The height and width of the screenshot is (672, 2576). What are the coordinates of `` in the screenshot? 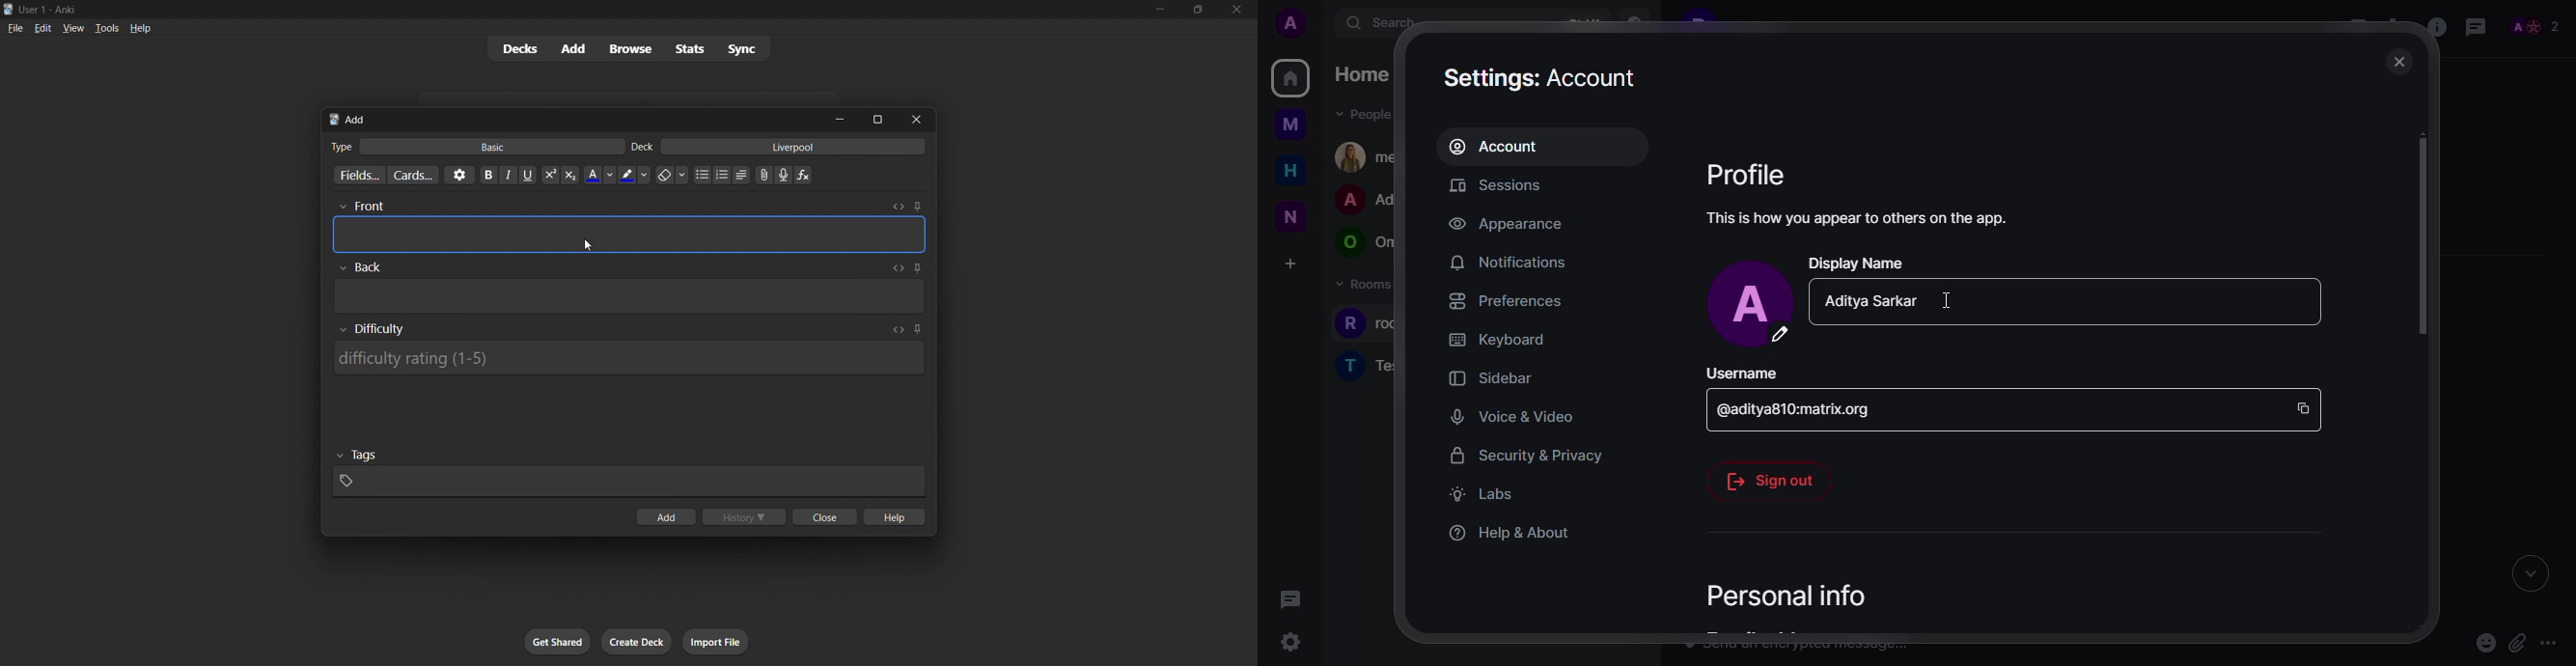 It's located at (361, 267).